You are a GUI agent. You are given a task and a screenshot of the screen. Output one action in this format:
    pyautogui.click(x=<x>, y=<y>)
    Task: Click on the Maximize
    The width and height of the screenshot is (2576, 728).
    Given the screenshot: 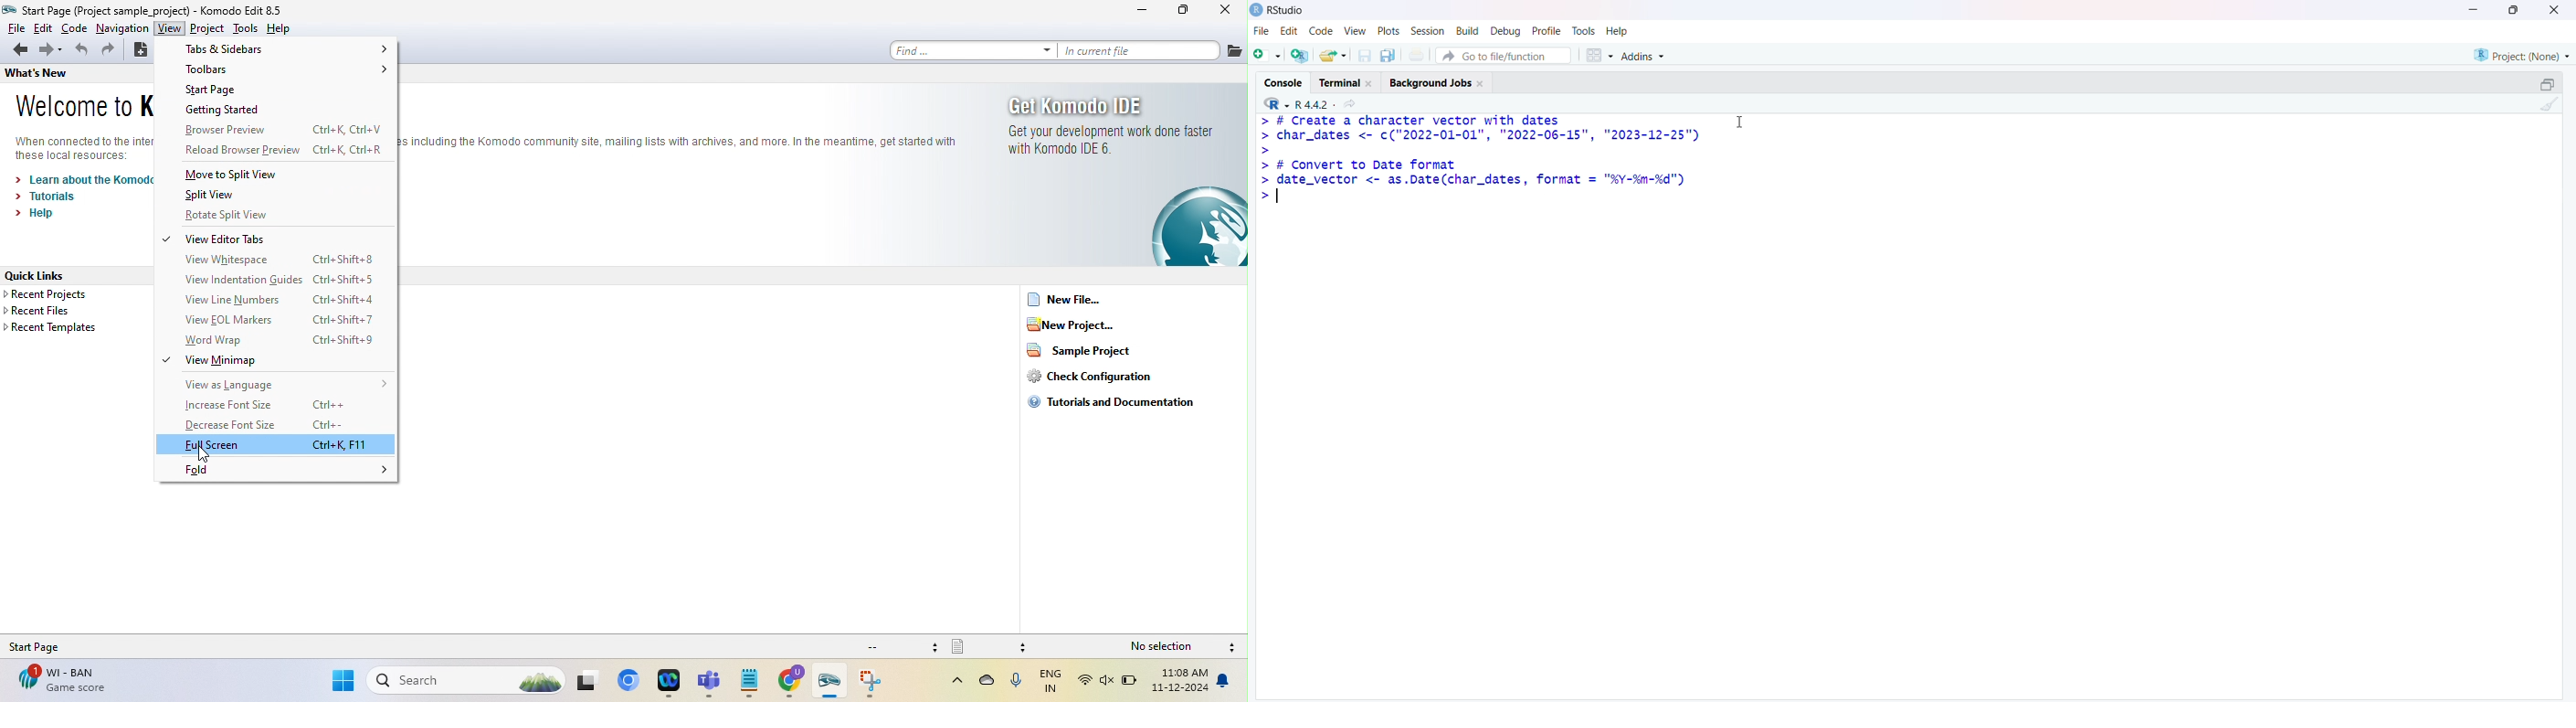 What is the action you would take?
    pyautogui.click(x=2514, y=10)
    